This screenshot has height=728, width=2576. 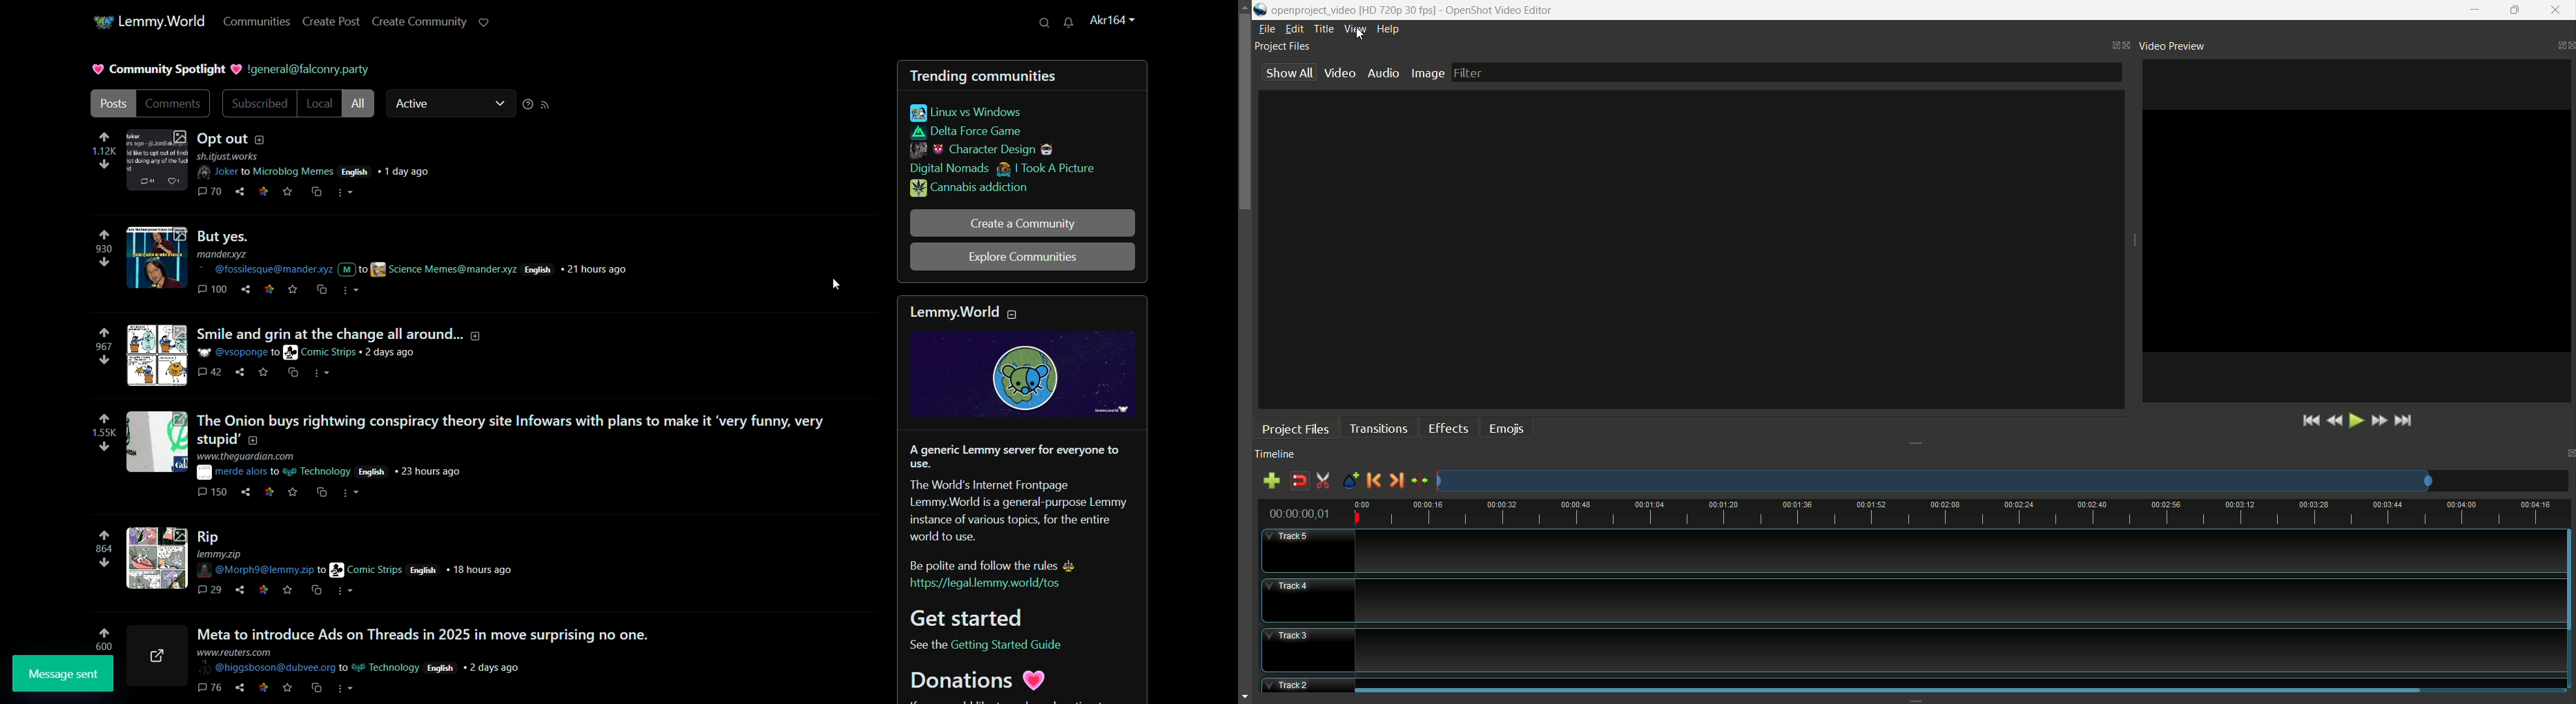 I want to click on , so click(x=269, y=290).